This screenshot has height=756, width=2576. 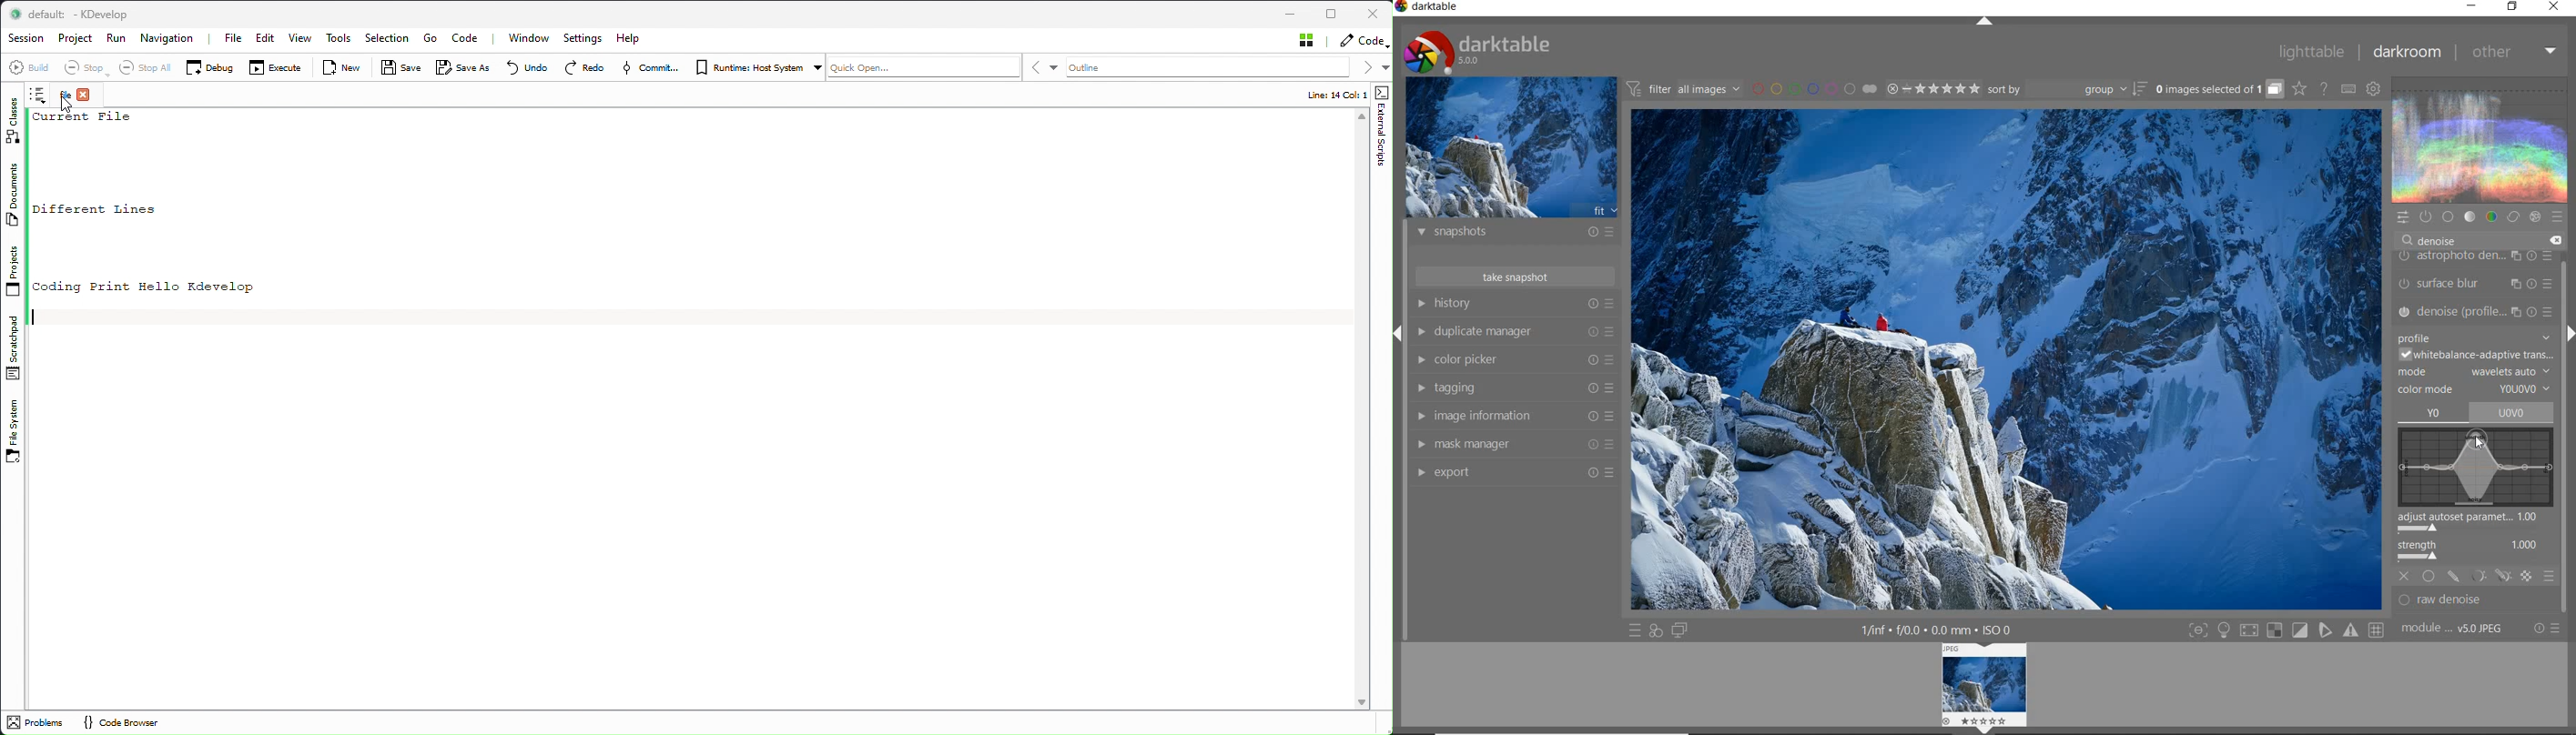 What do you see at coordinates (85, 69) in the screenshot?
I see `Stop` at bounding box center [85, 69].